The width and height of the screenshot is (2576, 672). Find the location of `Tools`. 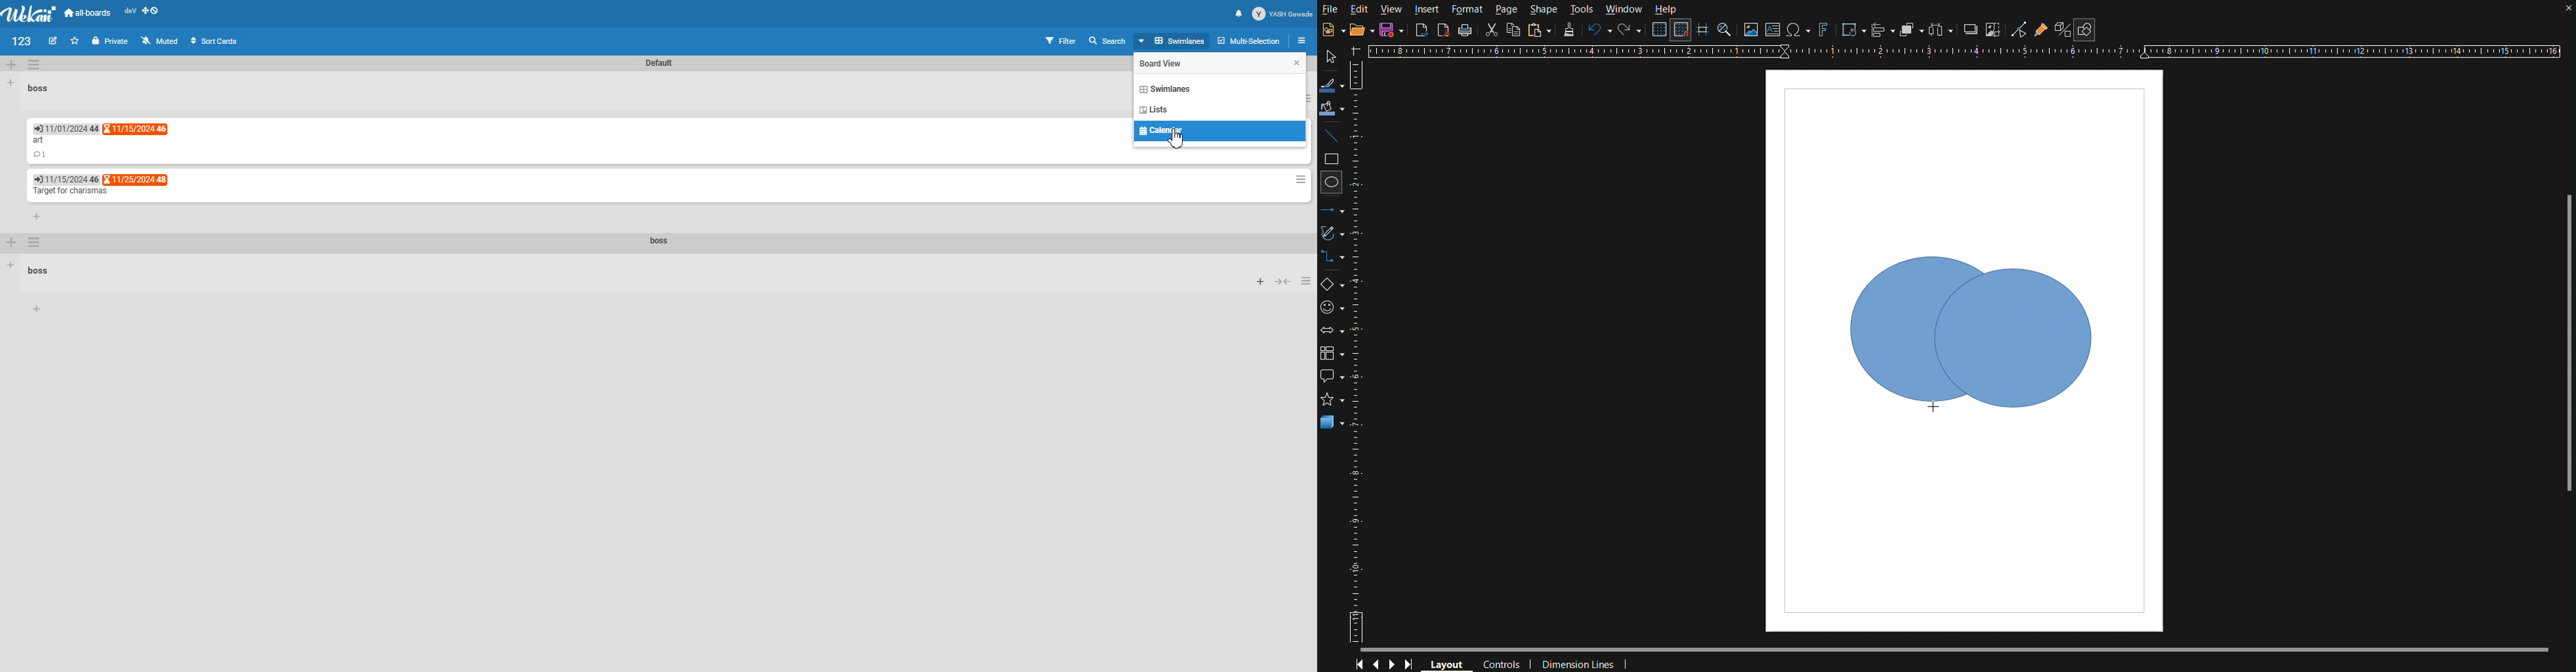

Tools is located at coordinates (1583, 8).